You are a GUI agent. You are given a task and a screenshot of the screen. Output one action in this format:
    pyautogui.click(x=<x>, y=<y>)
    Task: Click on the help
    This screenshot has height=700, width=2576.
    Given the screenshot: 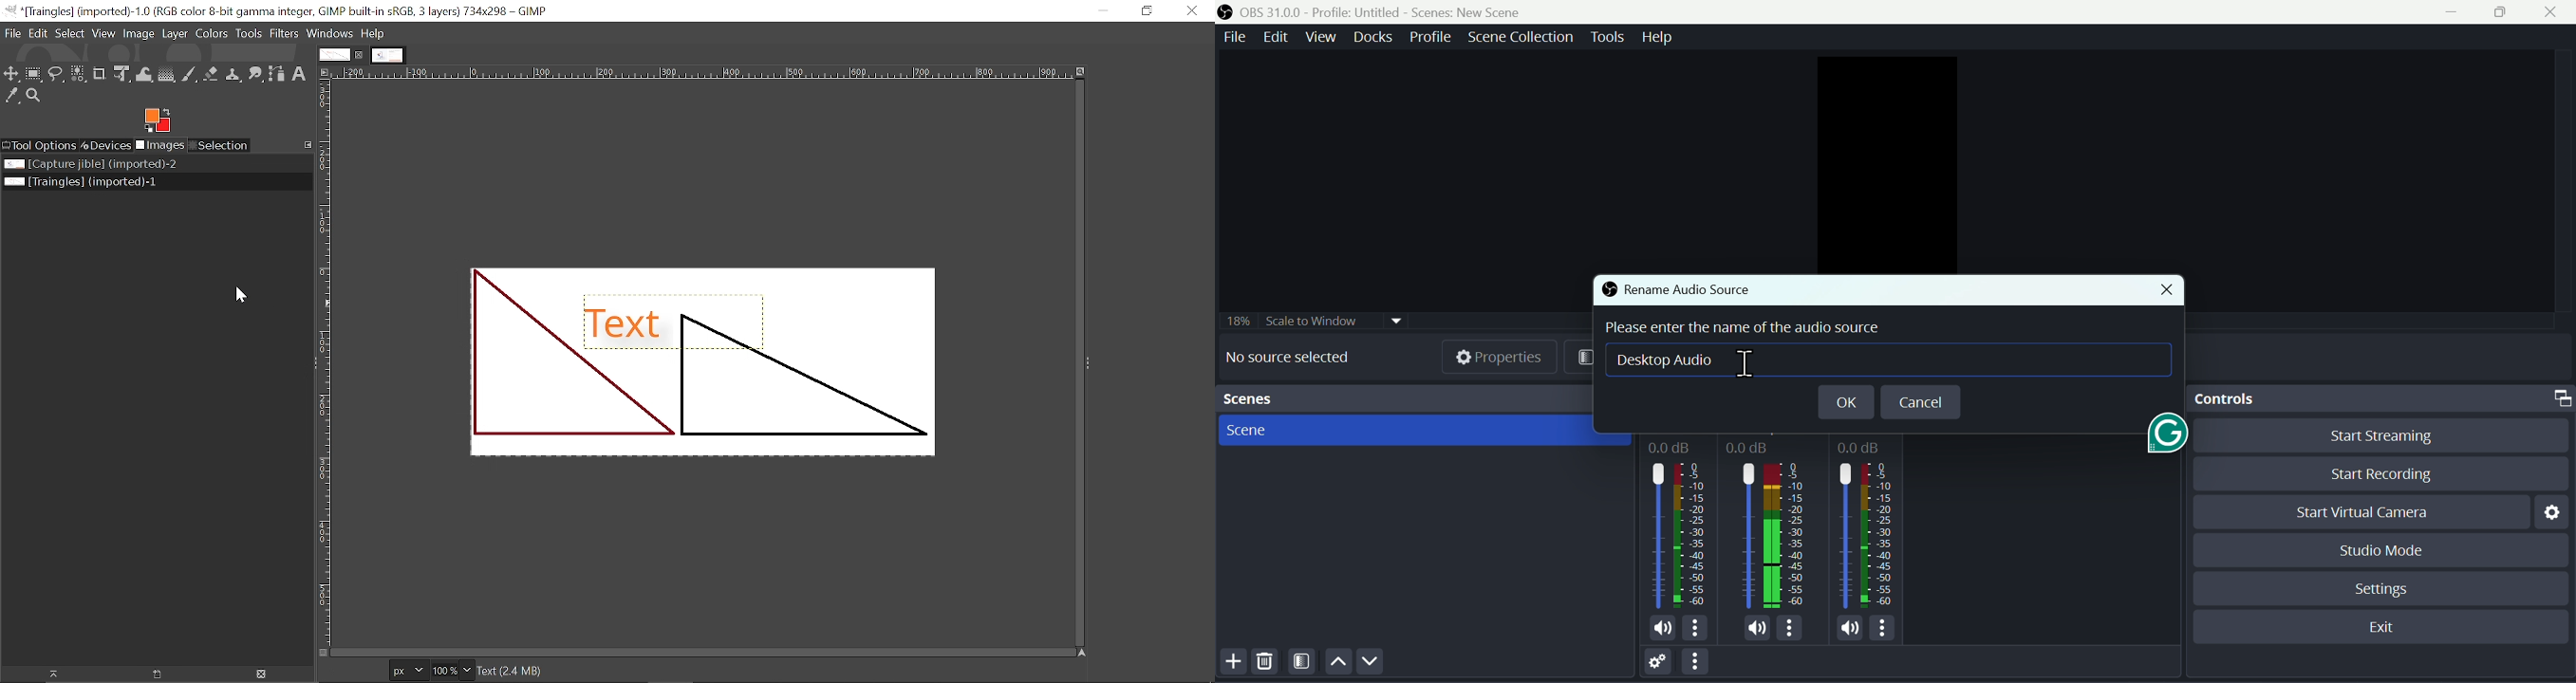 What is the action you would take?
    pyautogui.click(x=1657, y=39)
    